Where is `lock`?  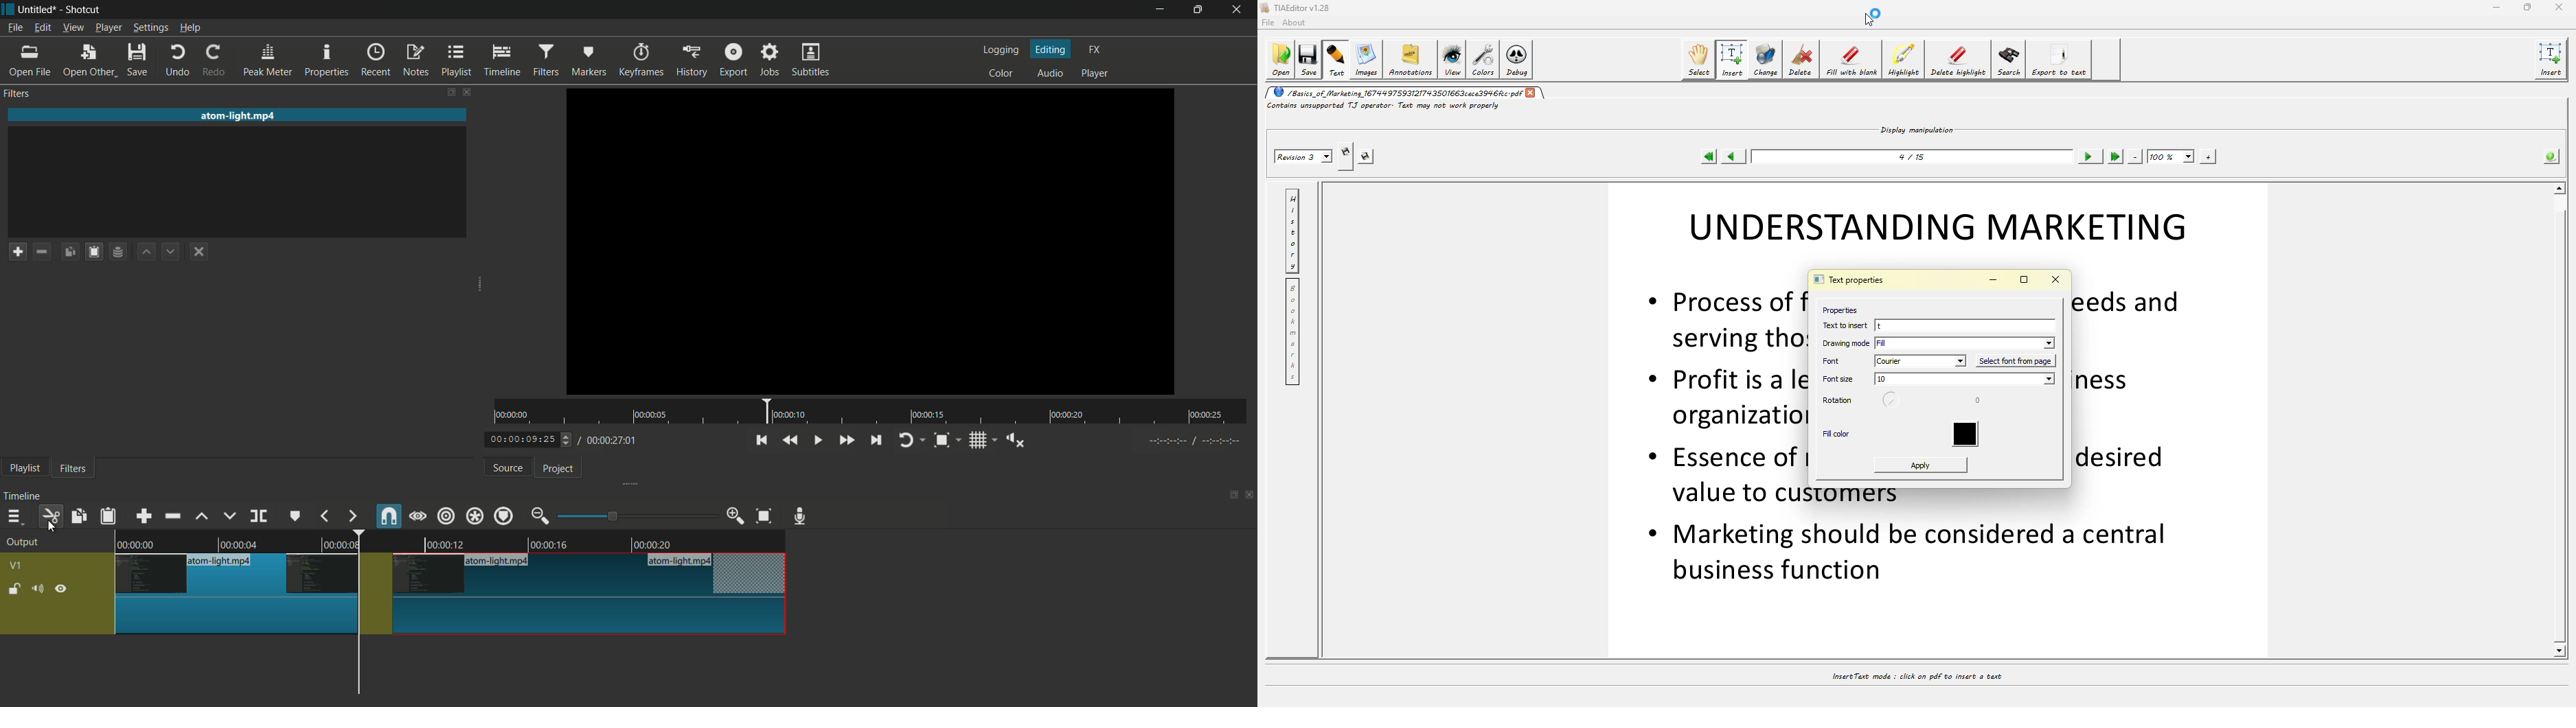 lock is located at coordinates (14, 590).